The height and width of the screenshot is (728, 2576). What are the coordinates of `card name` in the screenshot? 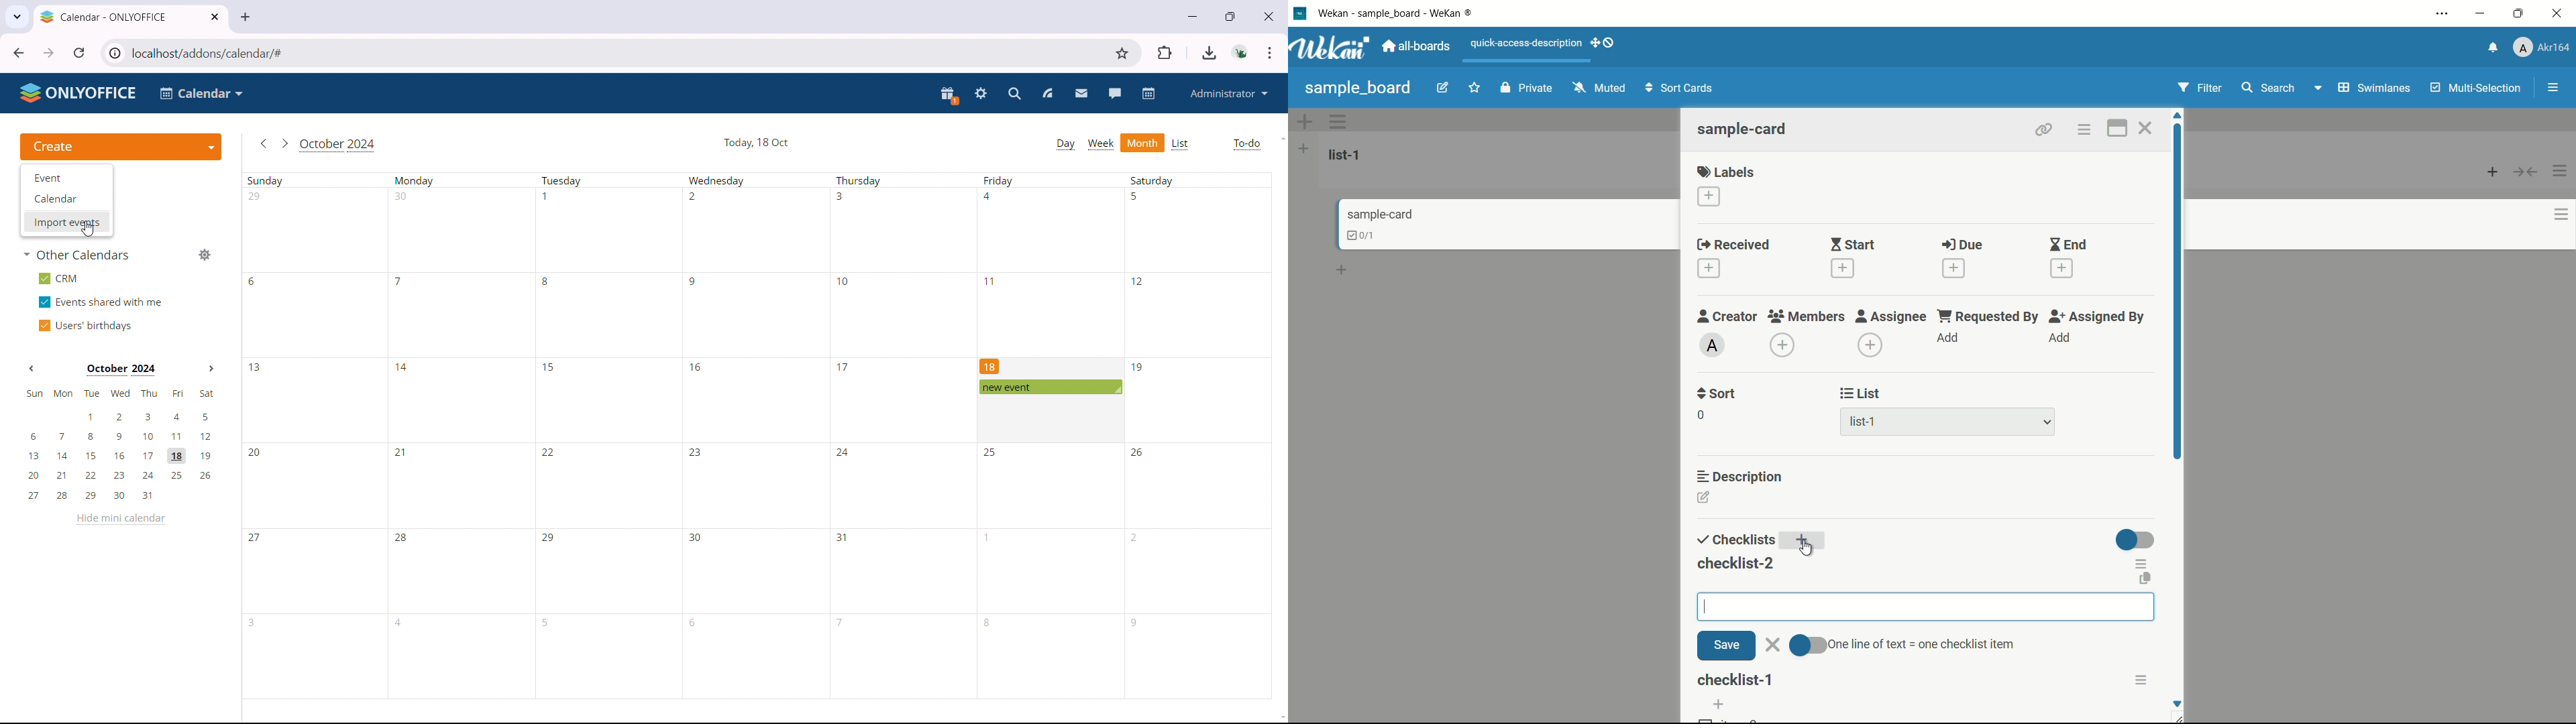 It's located at (1380, 214).